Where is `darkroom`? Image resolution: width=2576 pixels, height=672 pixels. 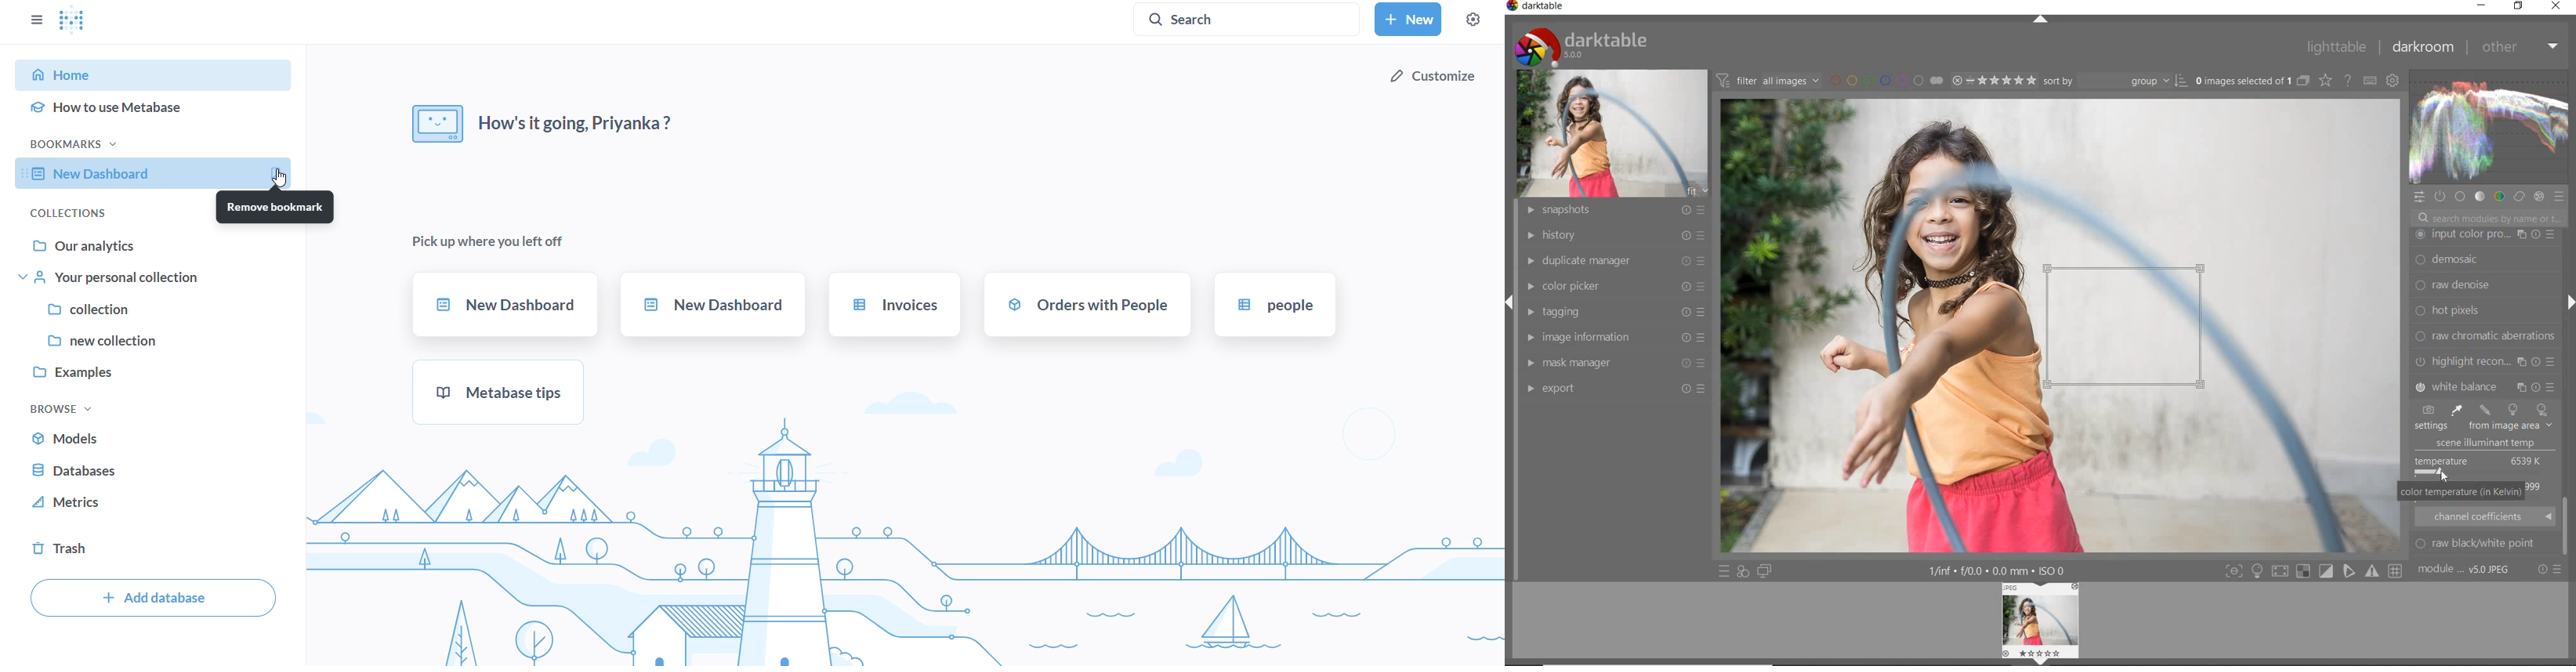 darkroom is located at coordinates (2425, 48).